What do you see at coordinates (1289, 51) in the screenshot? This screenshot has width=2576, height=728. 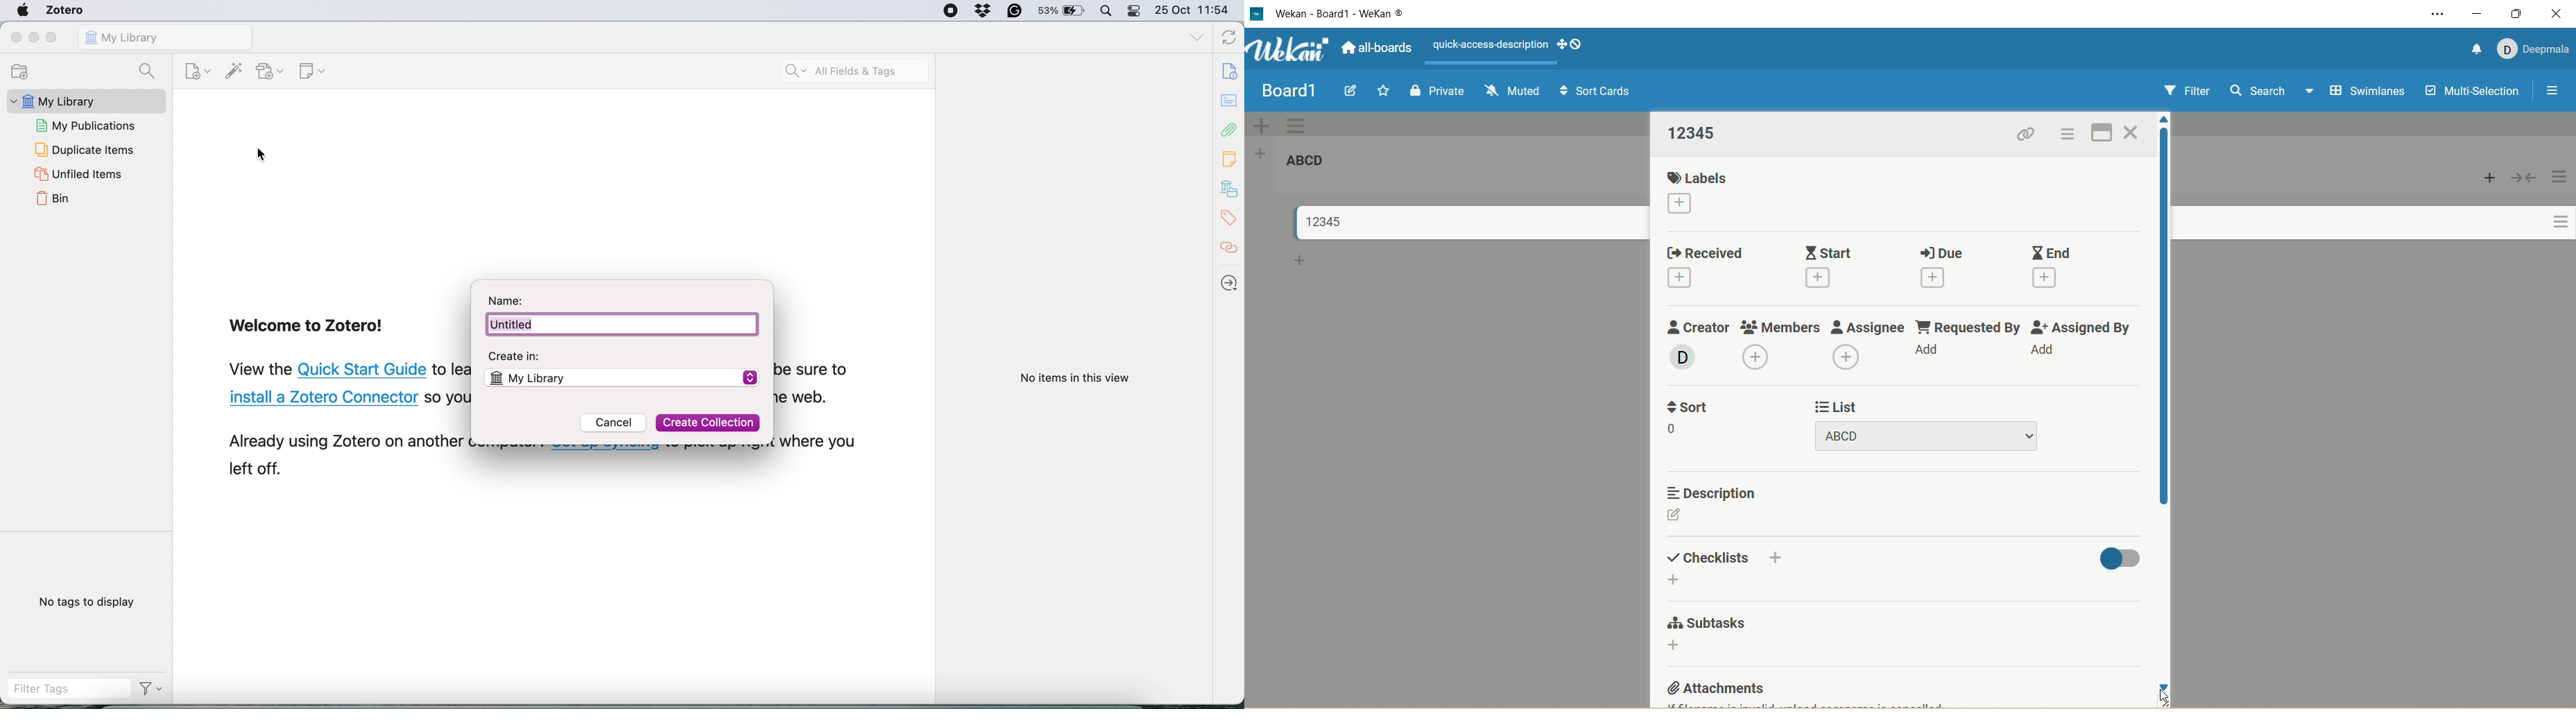 I see `wekan` at bounding box center [1289, 51].